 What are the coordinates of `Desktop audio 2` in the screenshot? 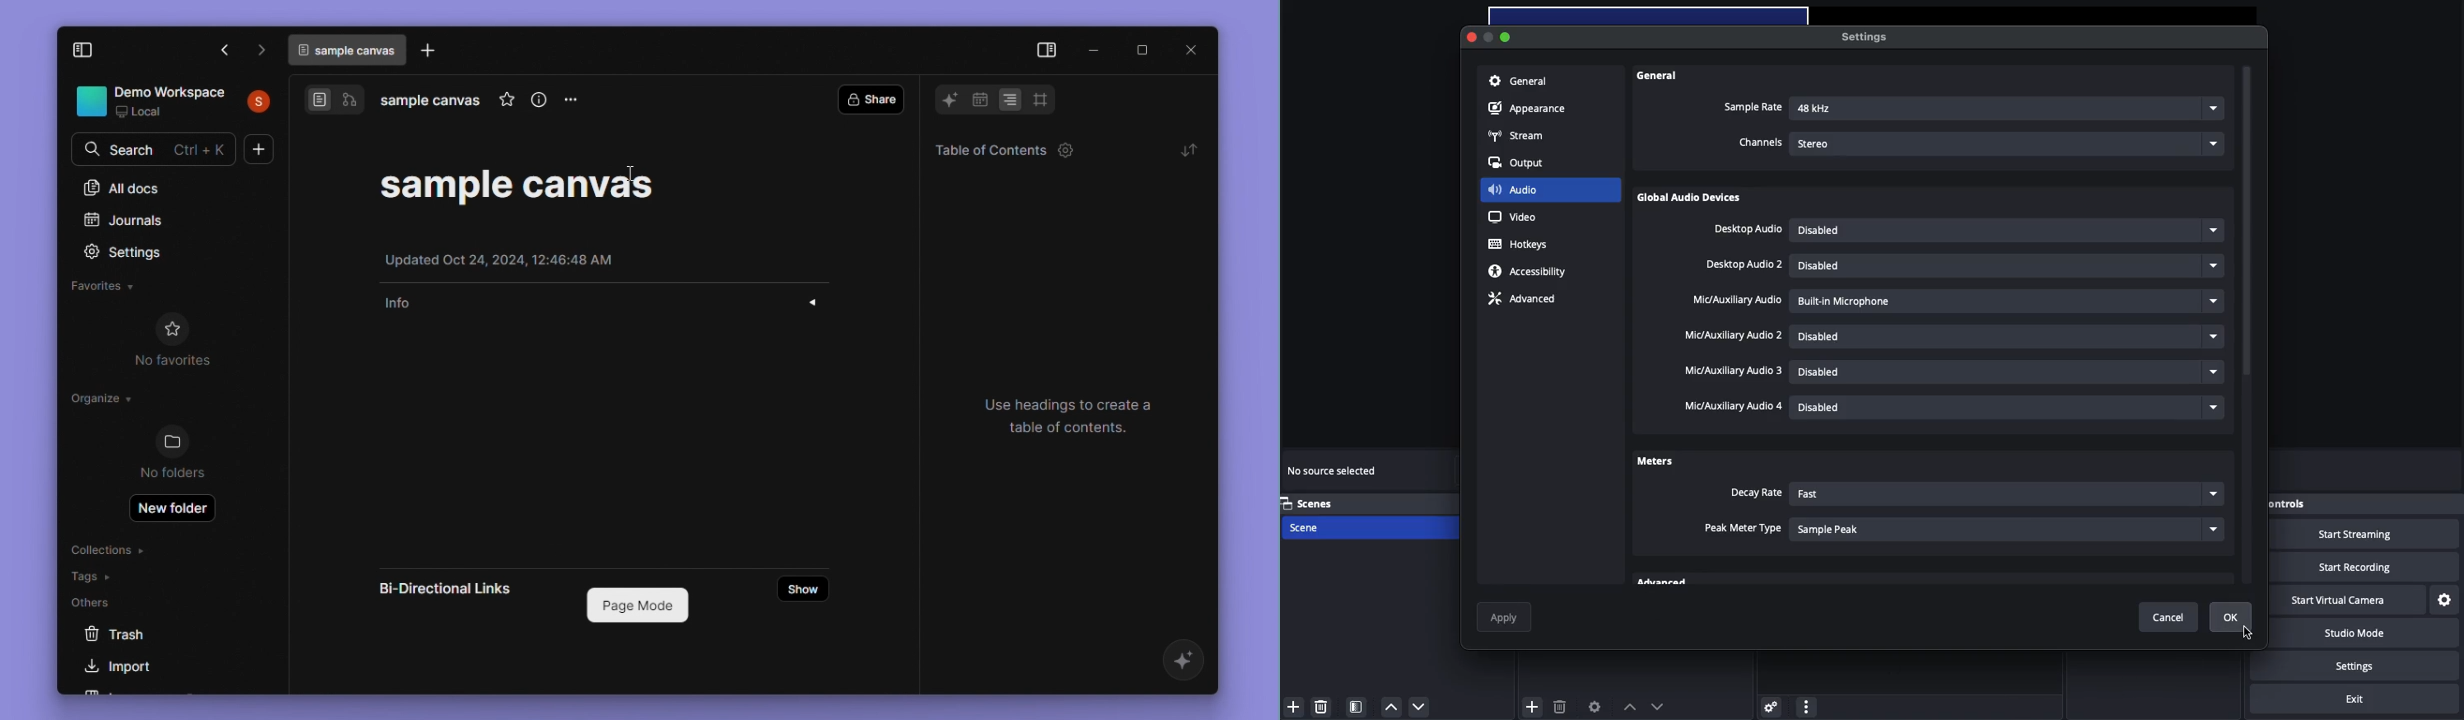 It's located at (1745, 265).